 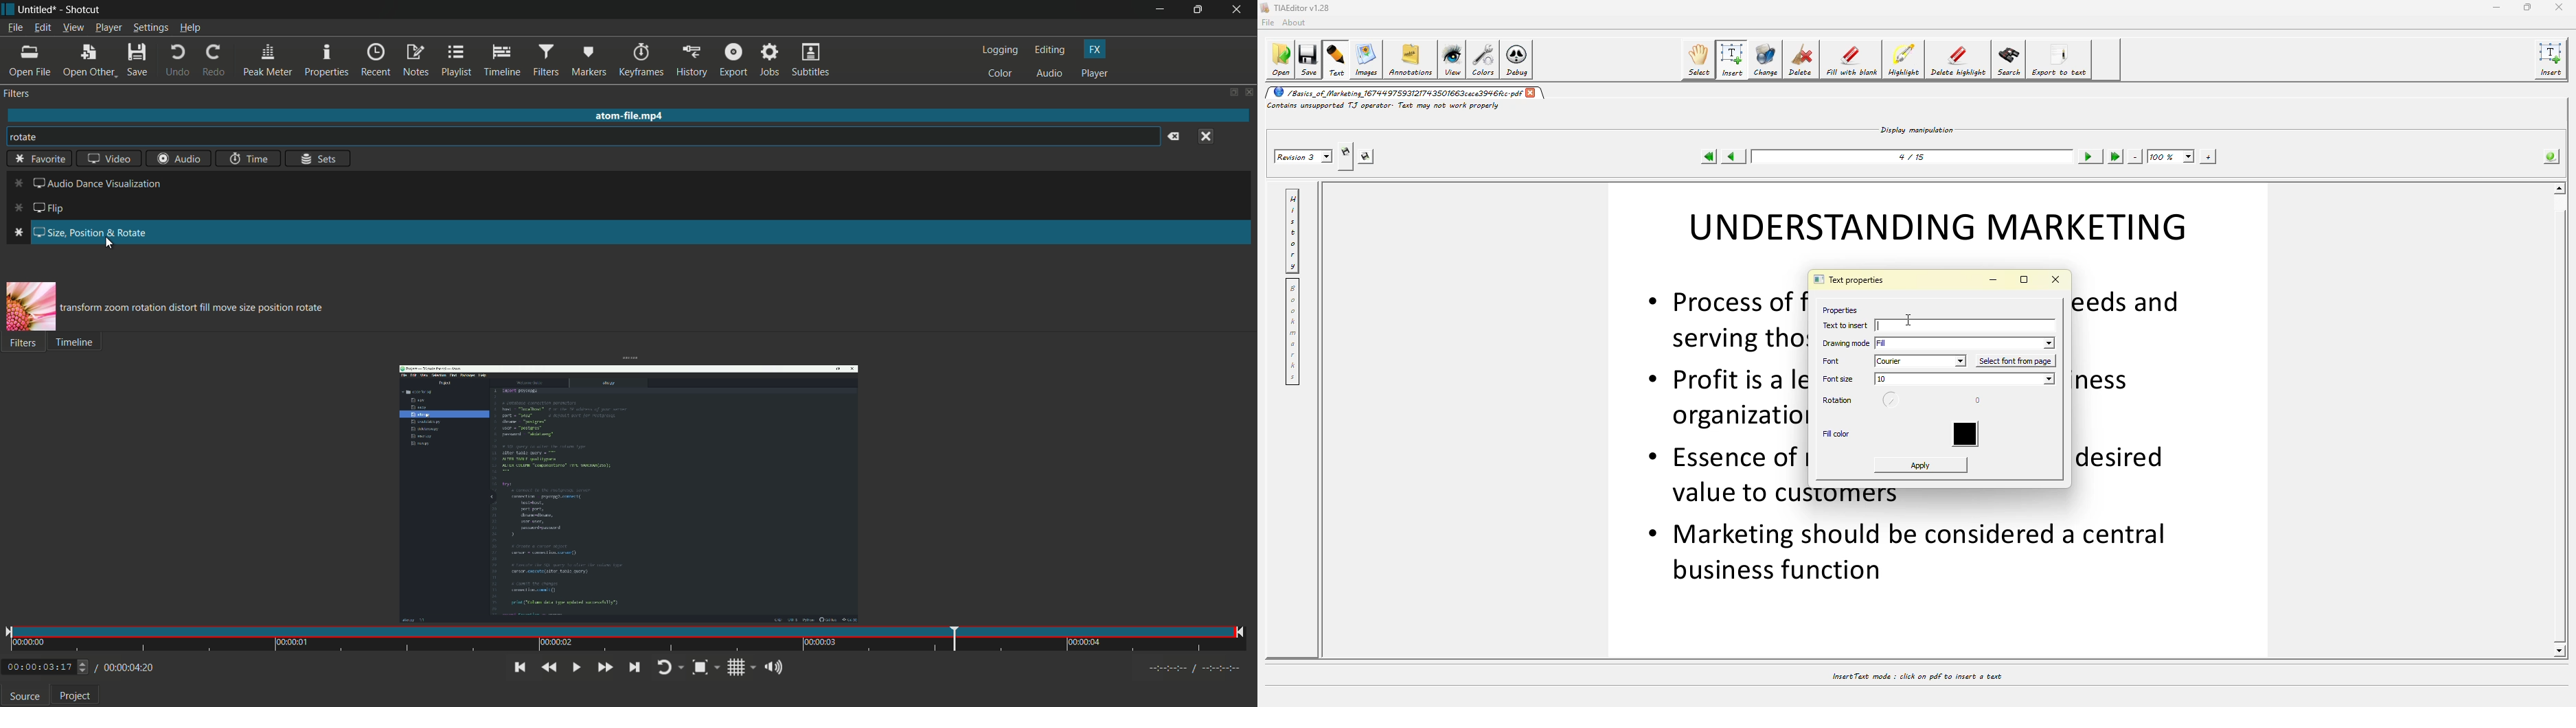 What do you see at coordinates (768, 61) in the screenshot?
I see `jobs` at bounding box center [768, 61].